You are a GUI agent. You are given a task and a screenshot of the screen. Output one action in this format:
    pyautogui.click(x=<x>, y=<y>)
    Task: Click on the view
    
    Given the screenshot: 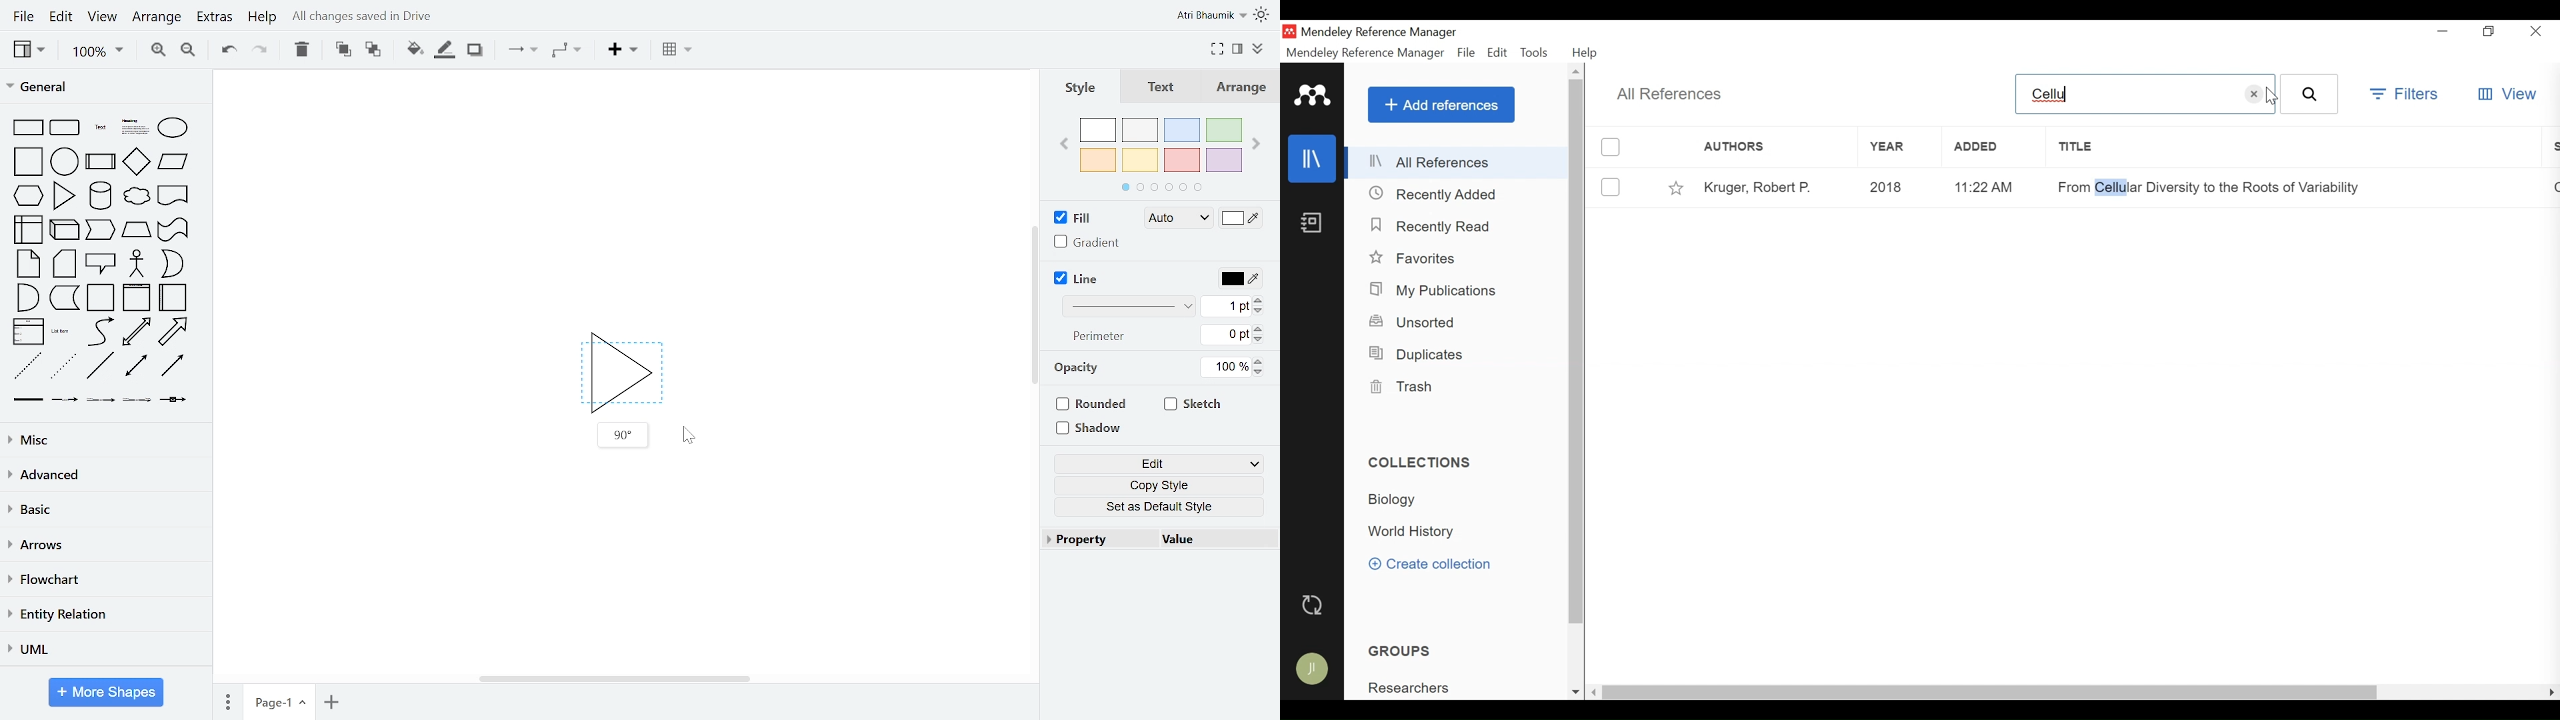 What is the action you would take?
    pyautogui.click(x=28, y=49)
    